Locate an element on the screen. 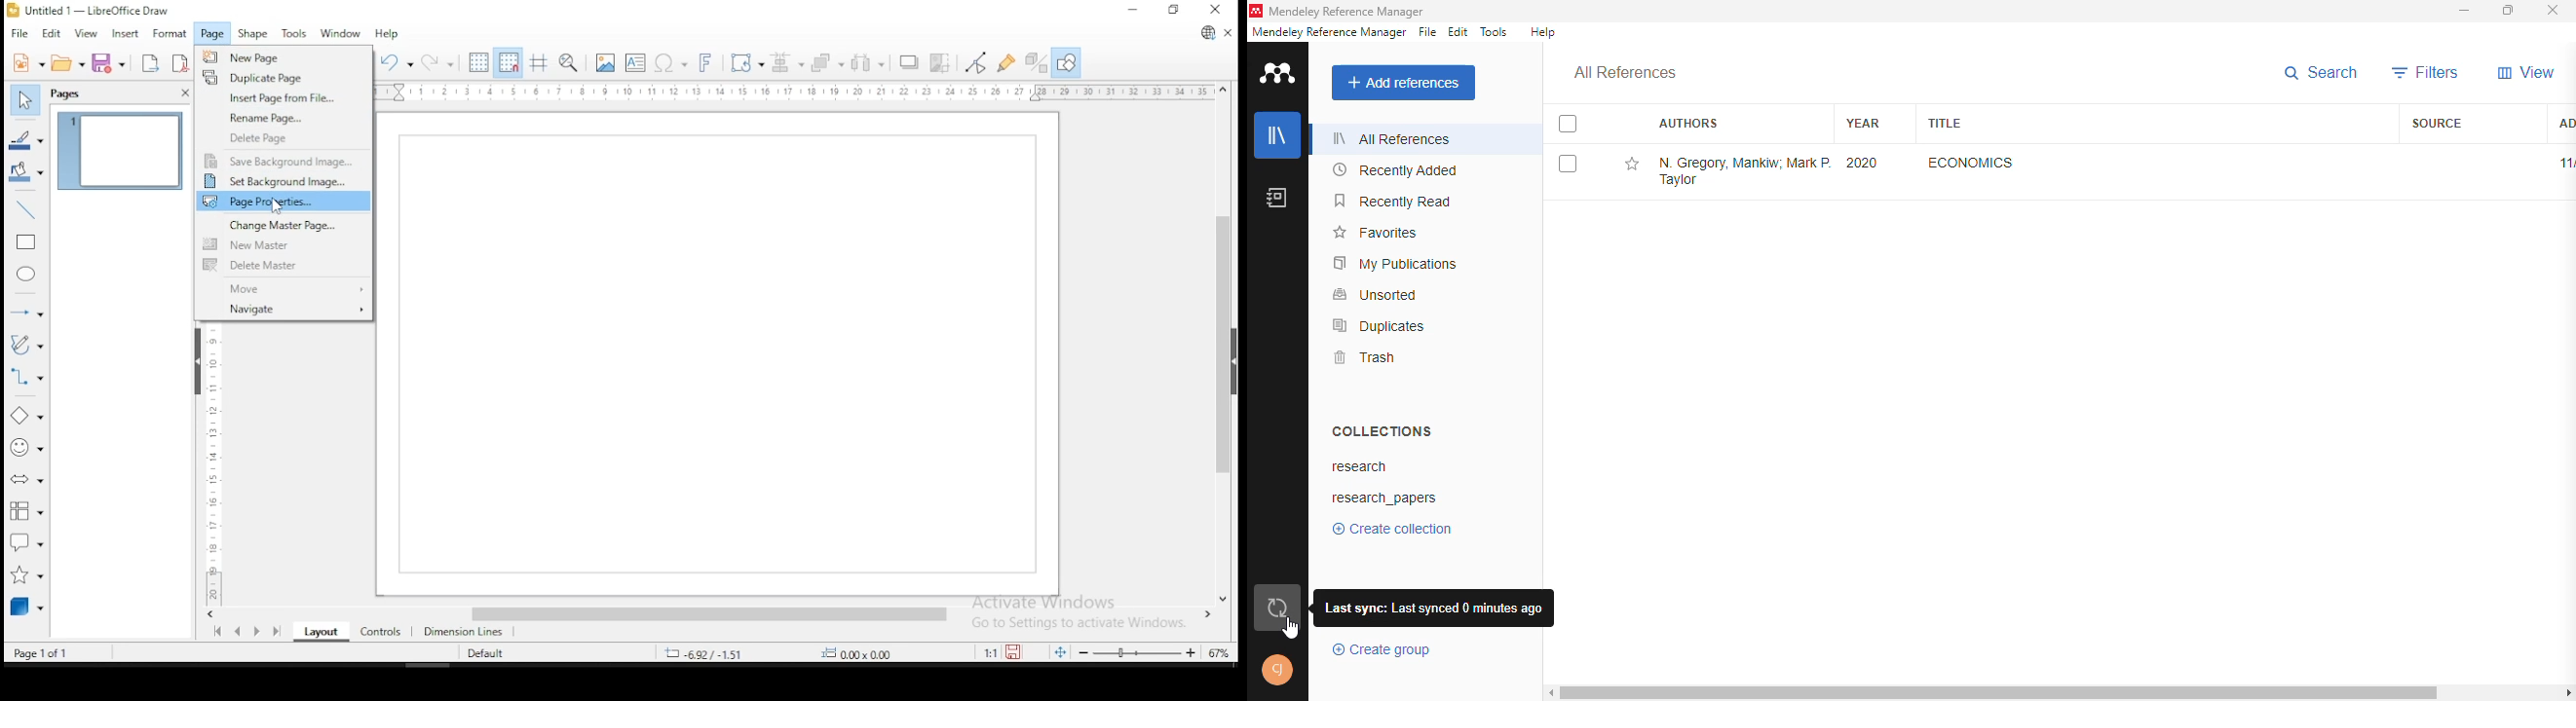  research_papers is located at coordinates (1385, 498).